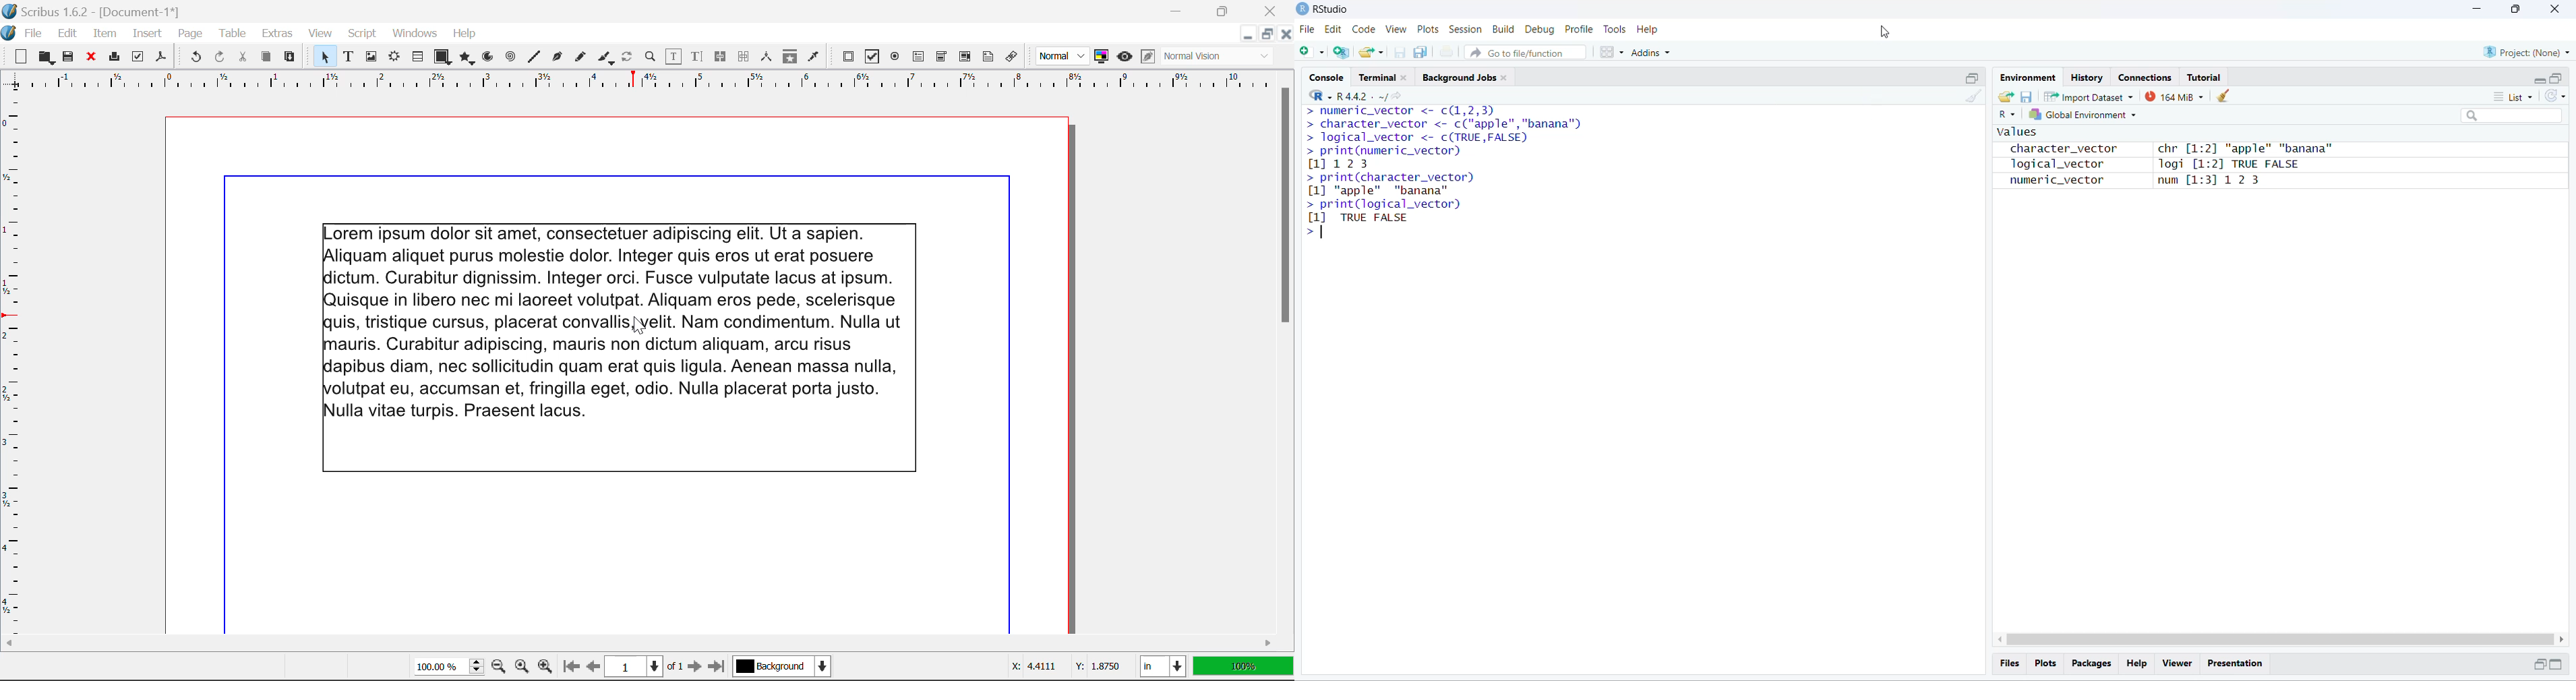 This screenshot has width=2576, height=700. What do you see at coordinates (2540, 81) in the screenshot?
I see `minimize` at bounding box center [2540, 81].